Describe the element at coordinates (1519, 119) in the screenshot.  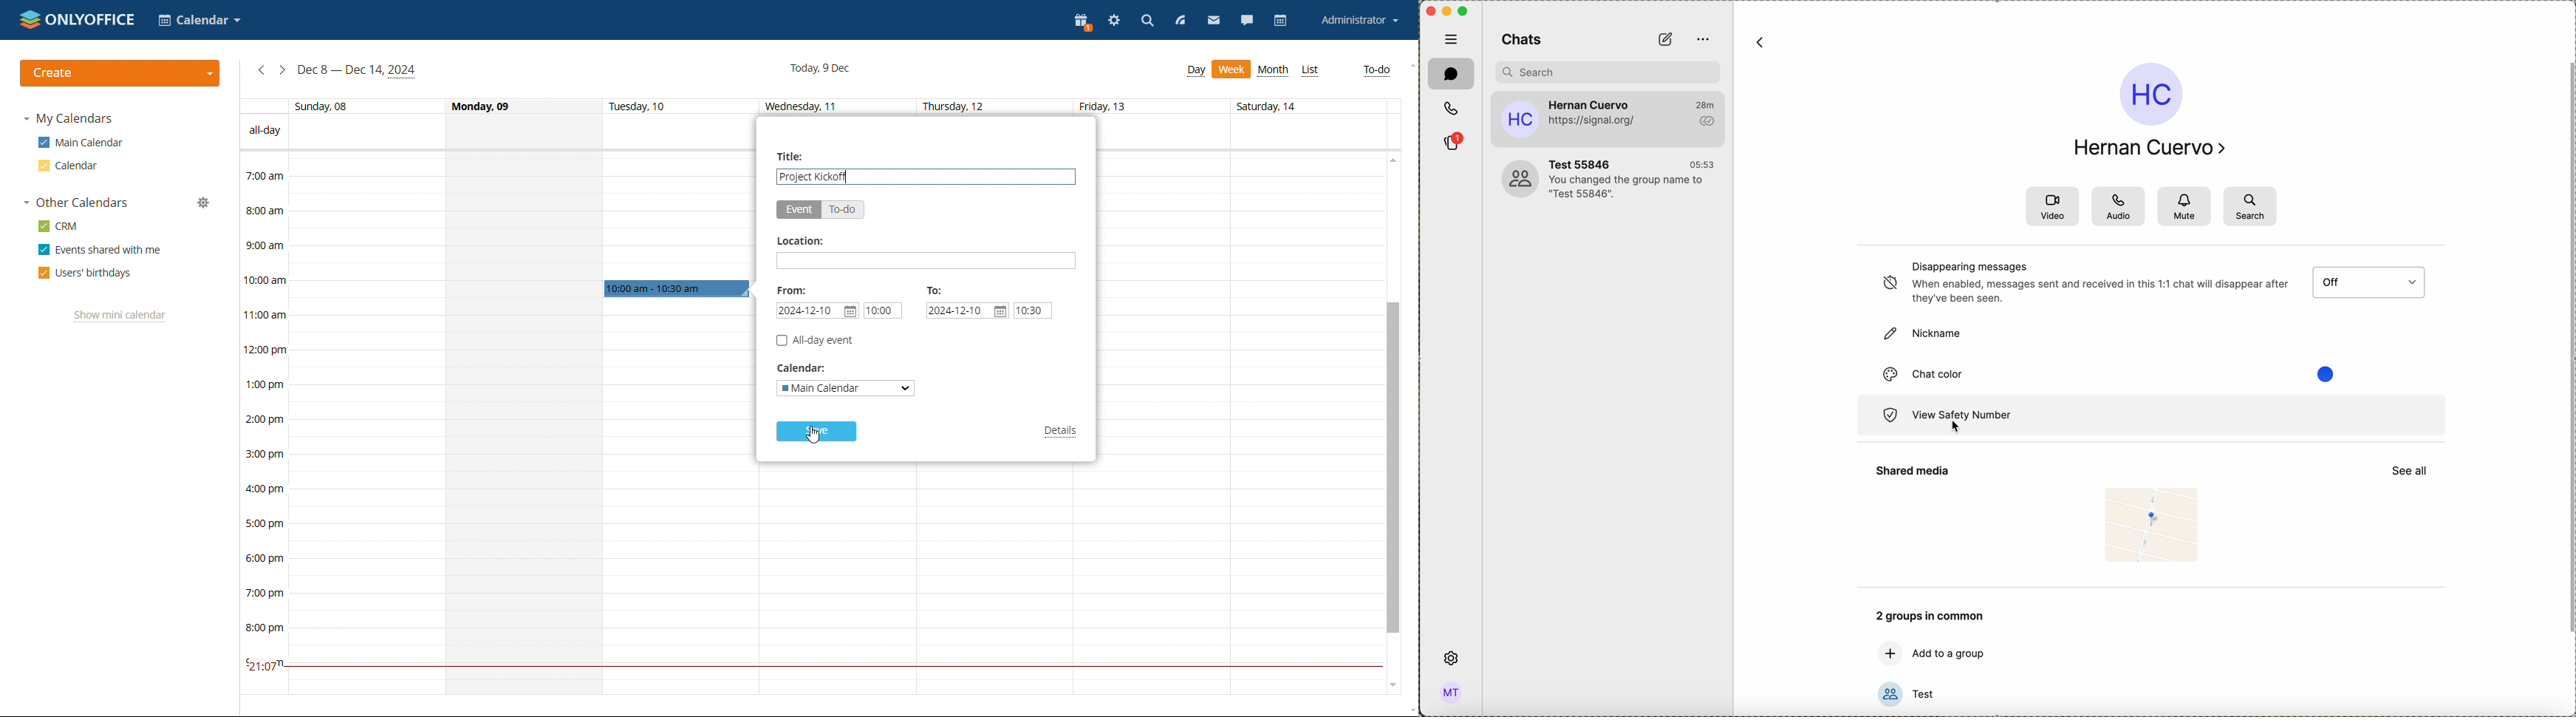
I see `profile icon` at that location.